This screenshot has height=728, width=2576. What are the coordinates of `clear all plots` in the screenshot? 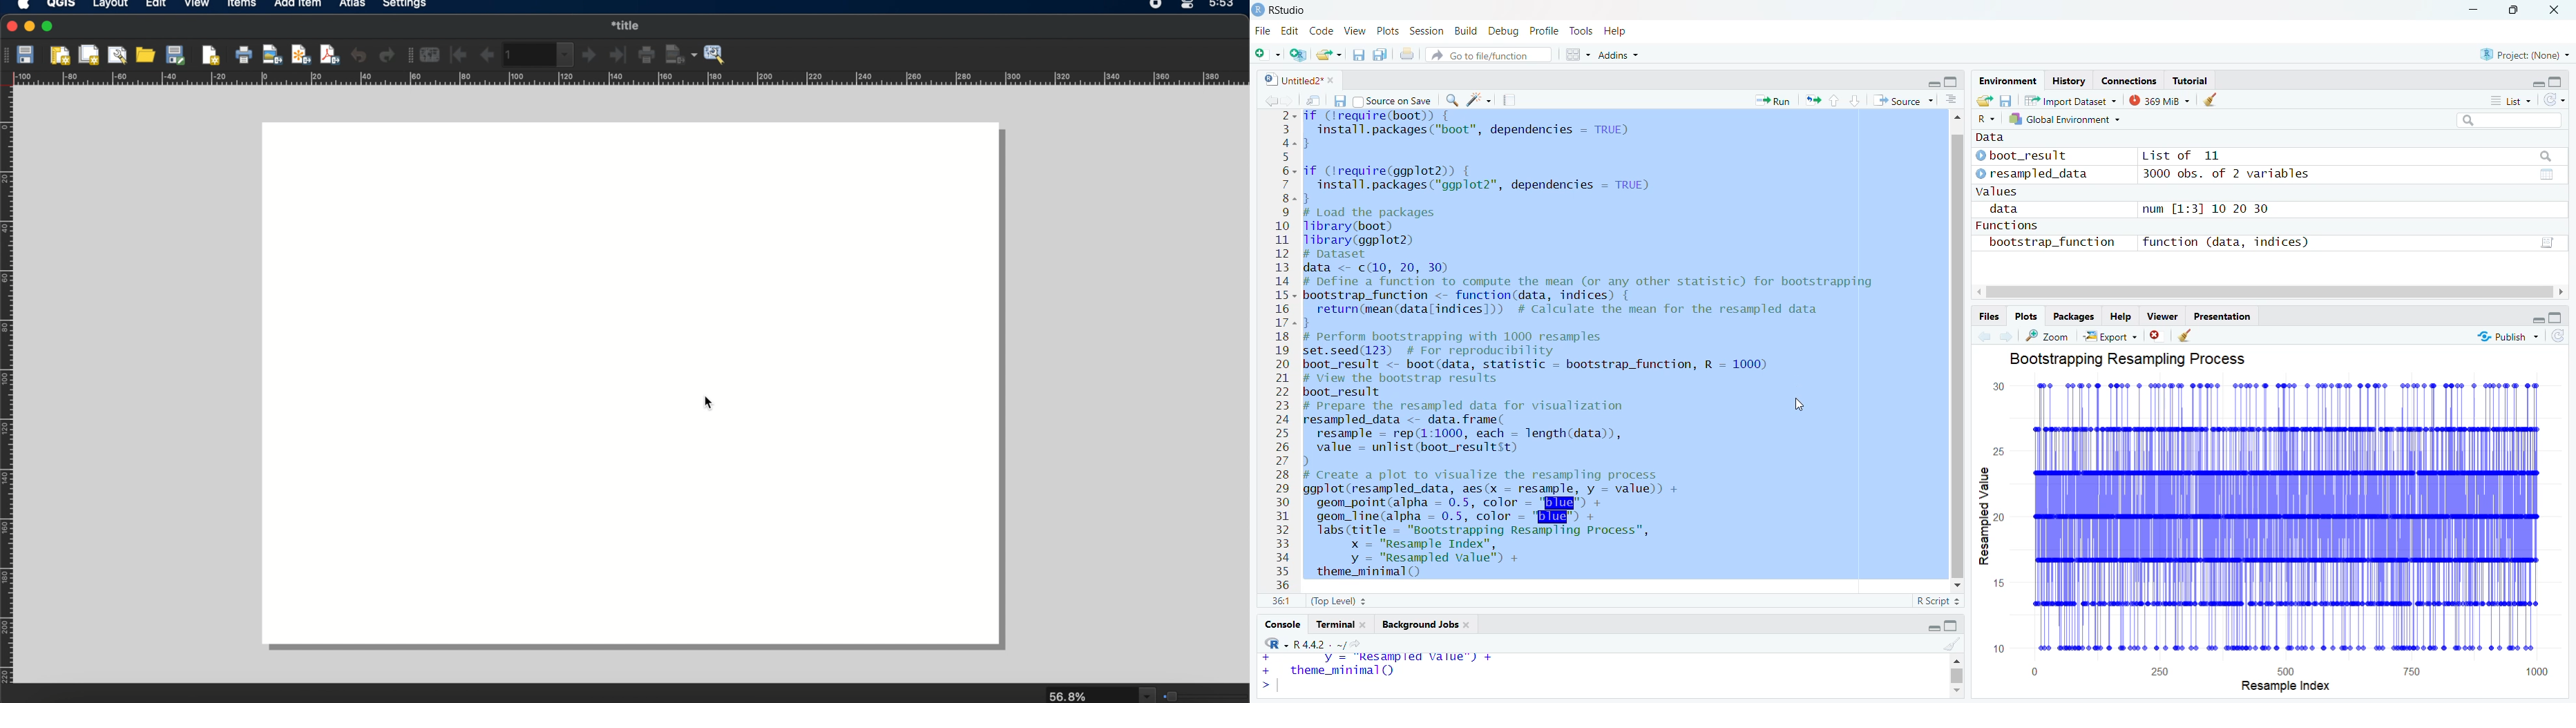 It's located at (2184, 336).